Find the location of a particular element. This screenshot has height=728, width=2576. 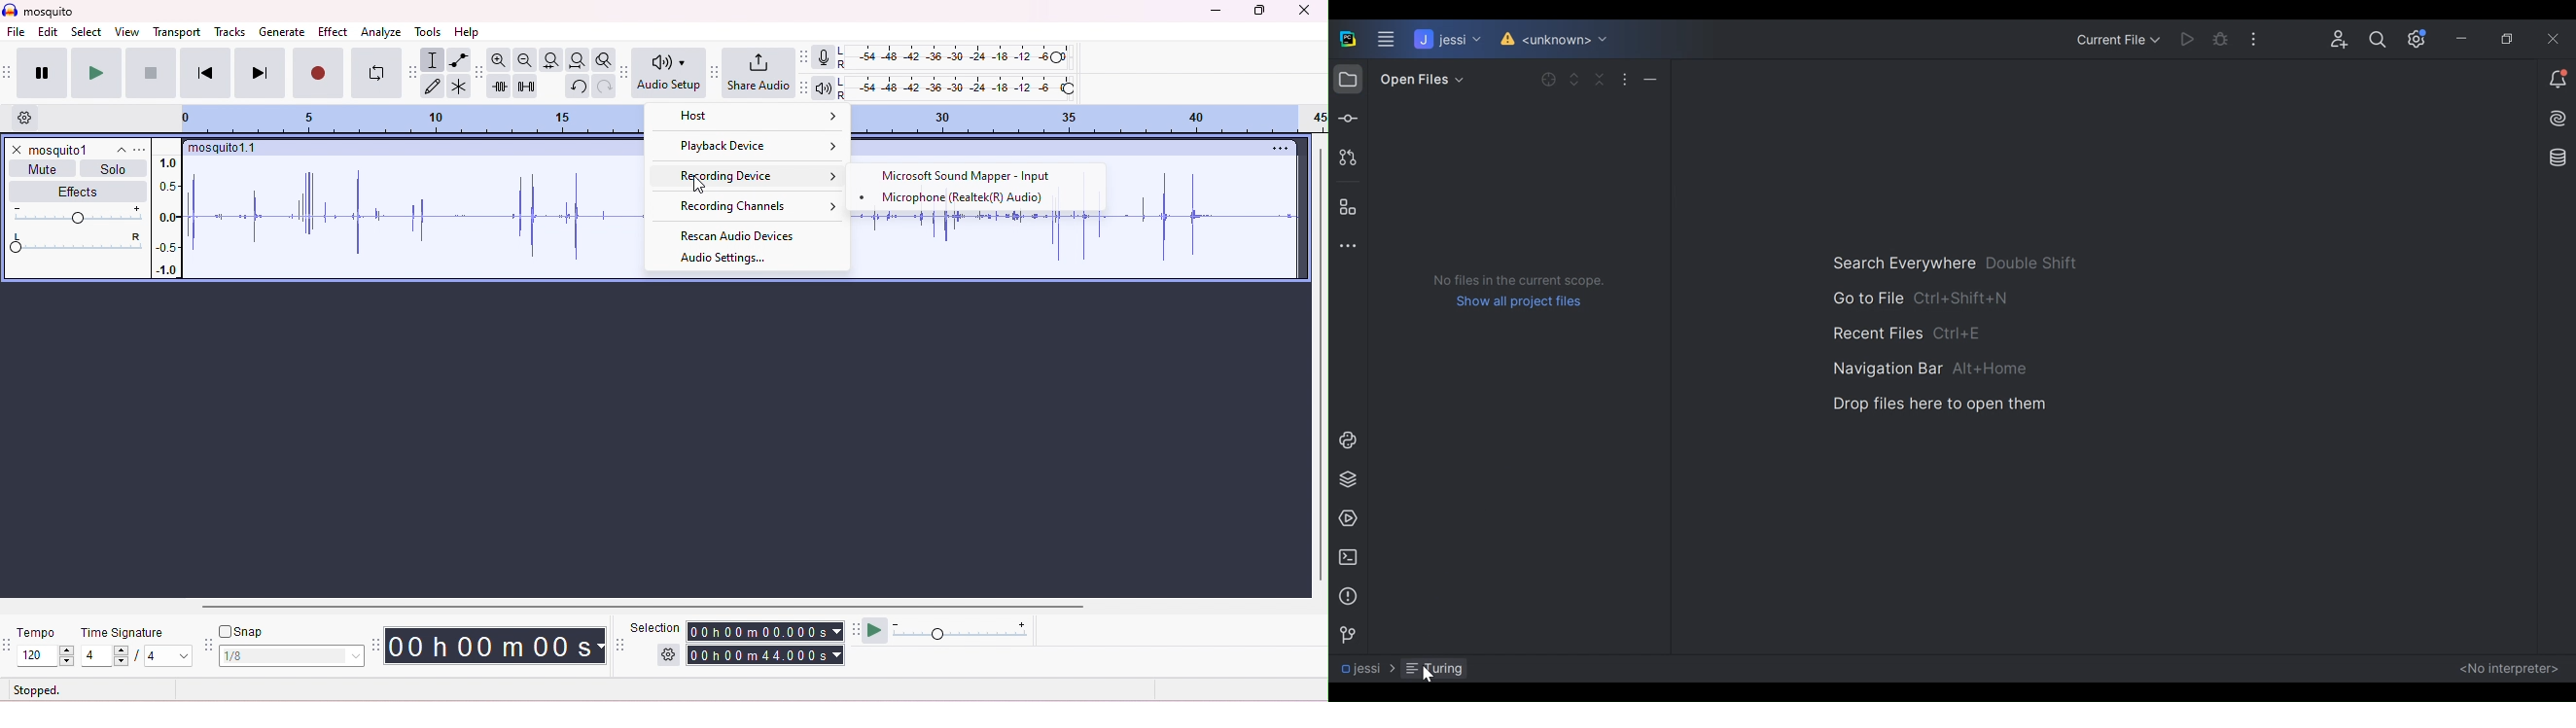

Restore is located at coordinates (2512, 38).